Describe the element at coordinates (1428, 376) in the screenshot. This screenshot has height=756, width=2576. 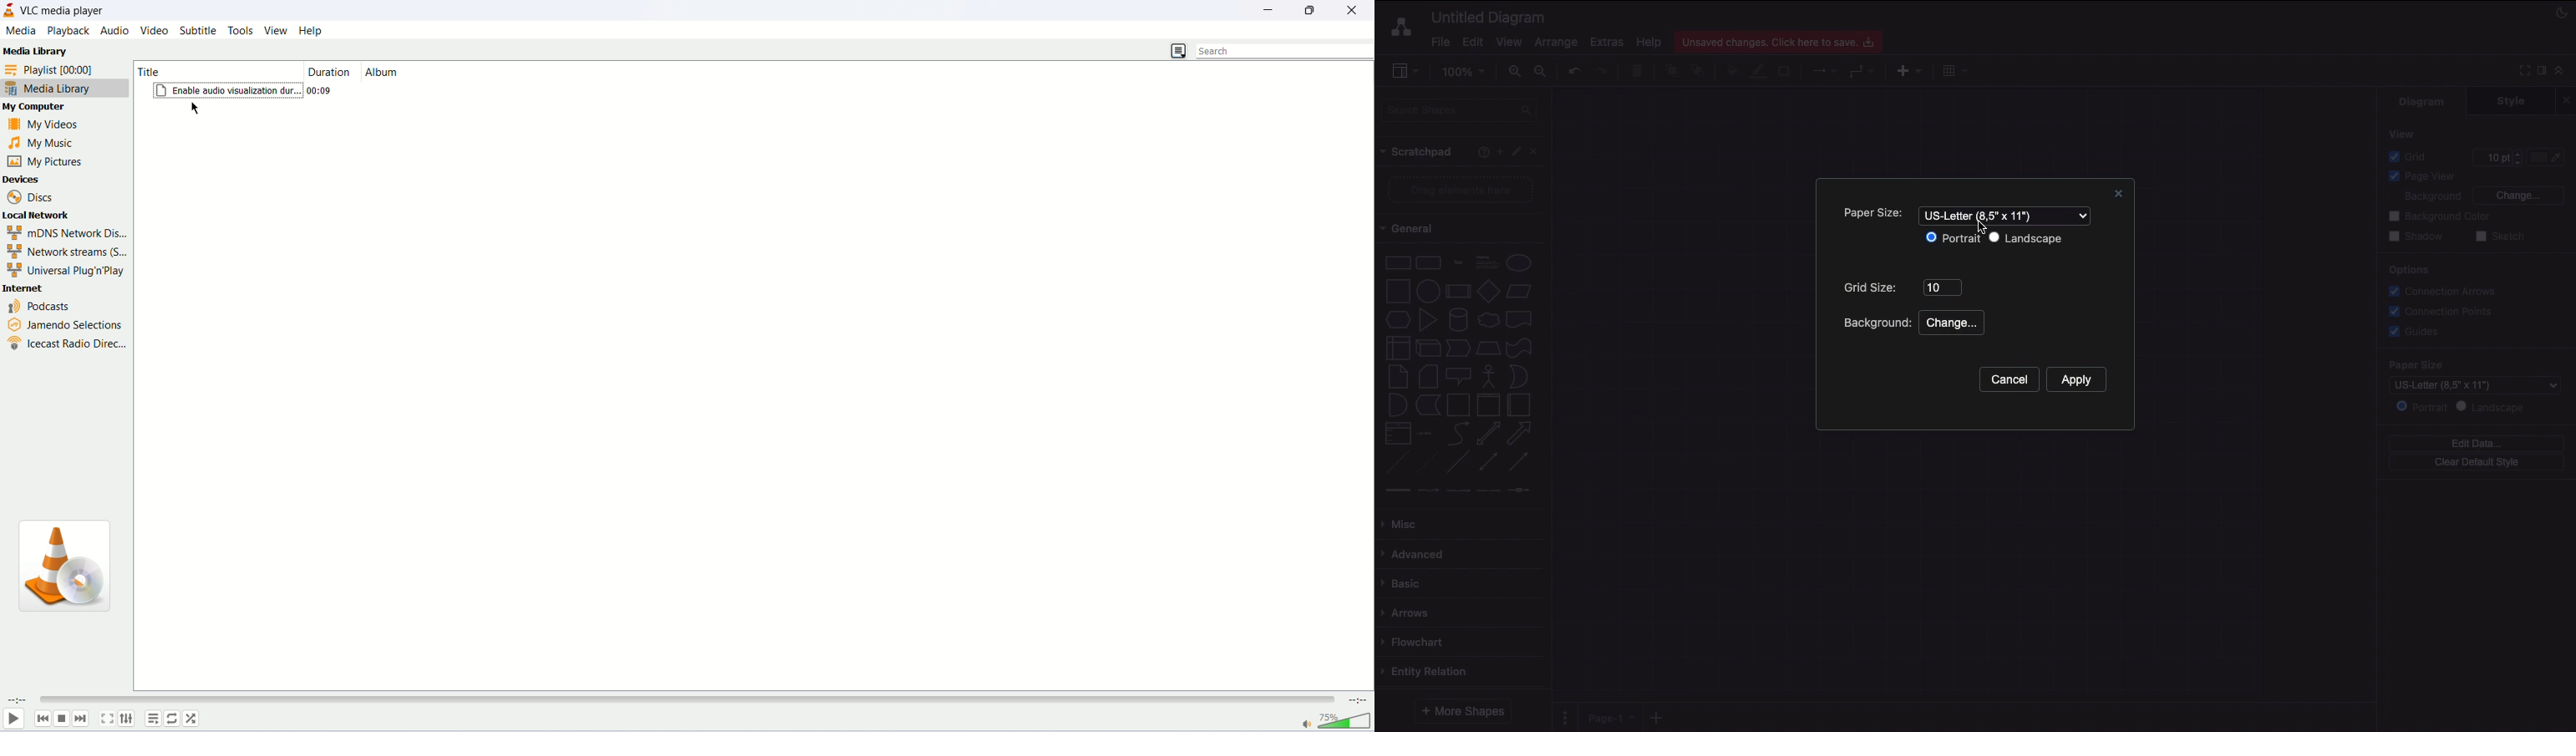
I see `Card` at that location.